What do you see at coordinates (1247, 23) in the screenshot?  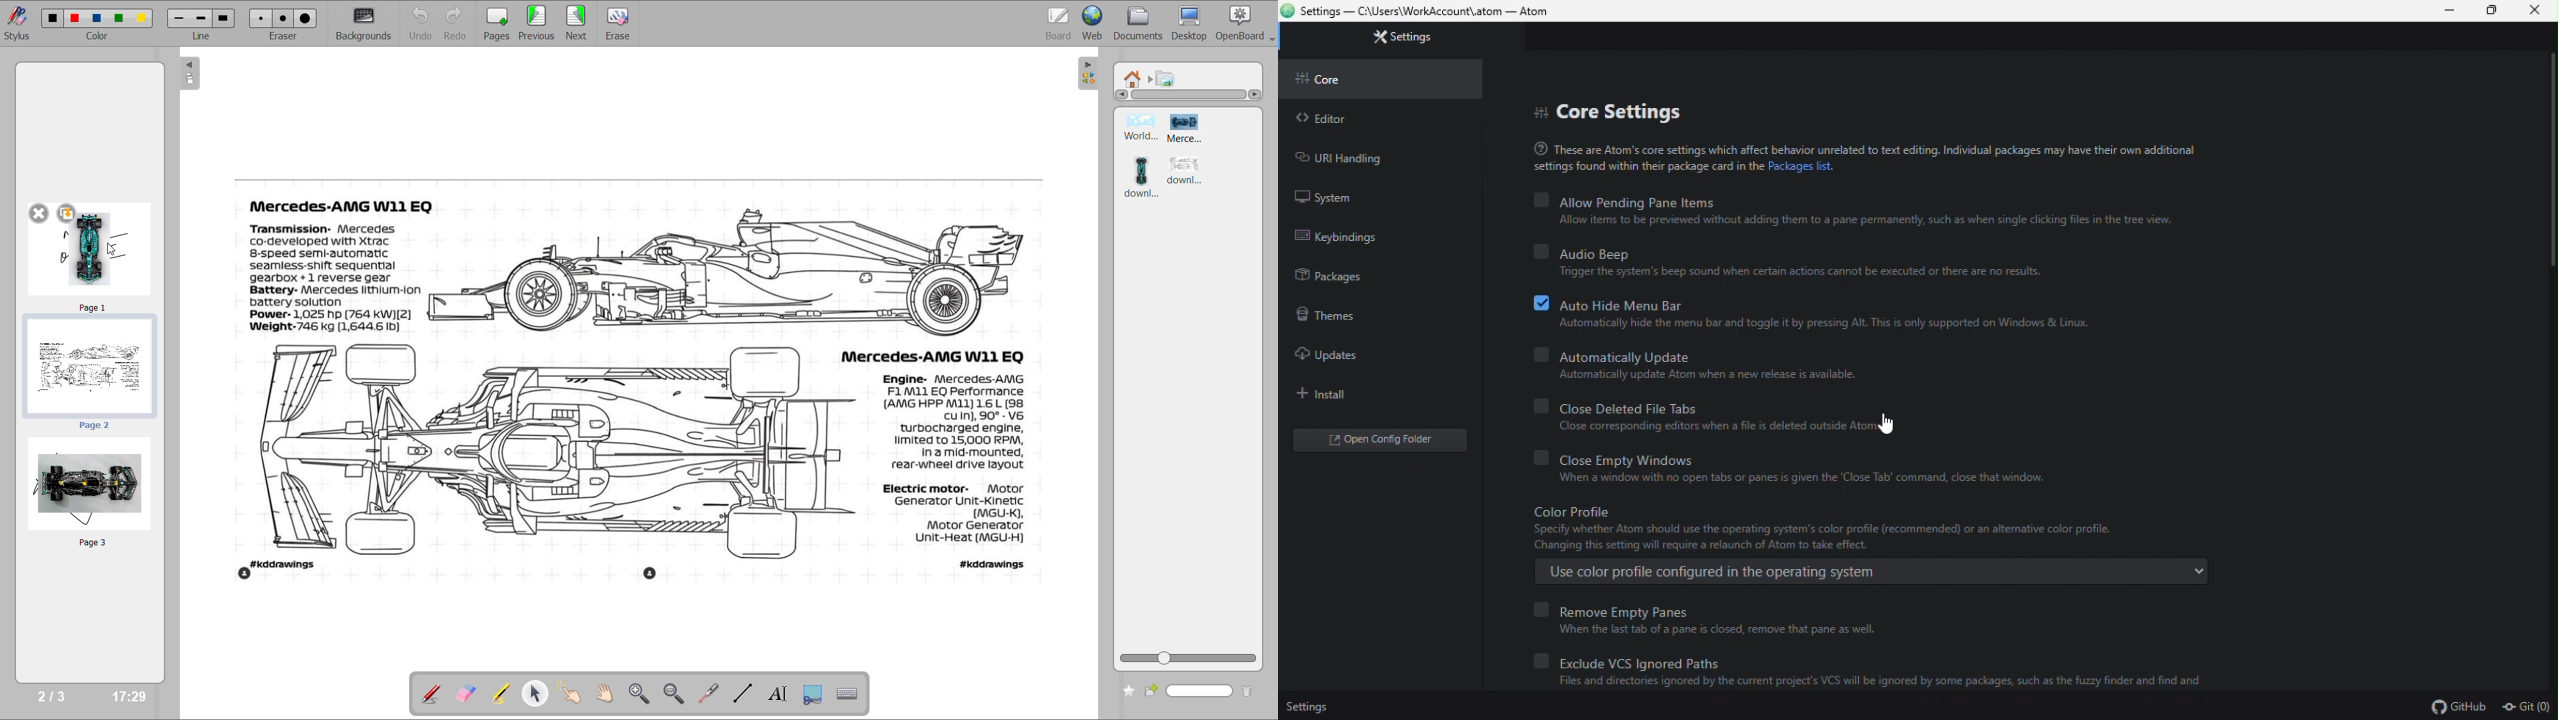 I see `openboard` at bounding box center [1247, 23].